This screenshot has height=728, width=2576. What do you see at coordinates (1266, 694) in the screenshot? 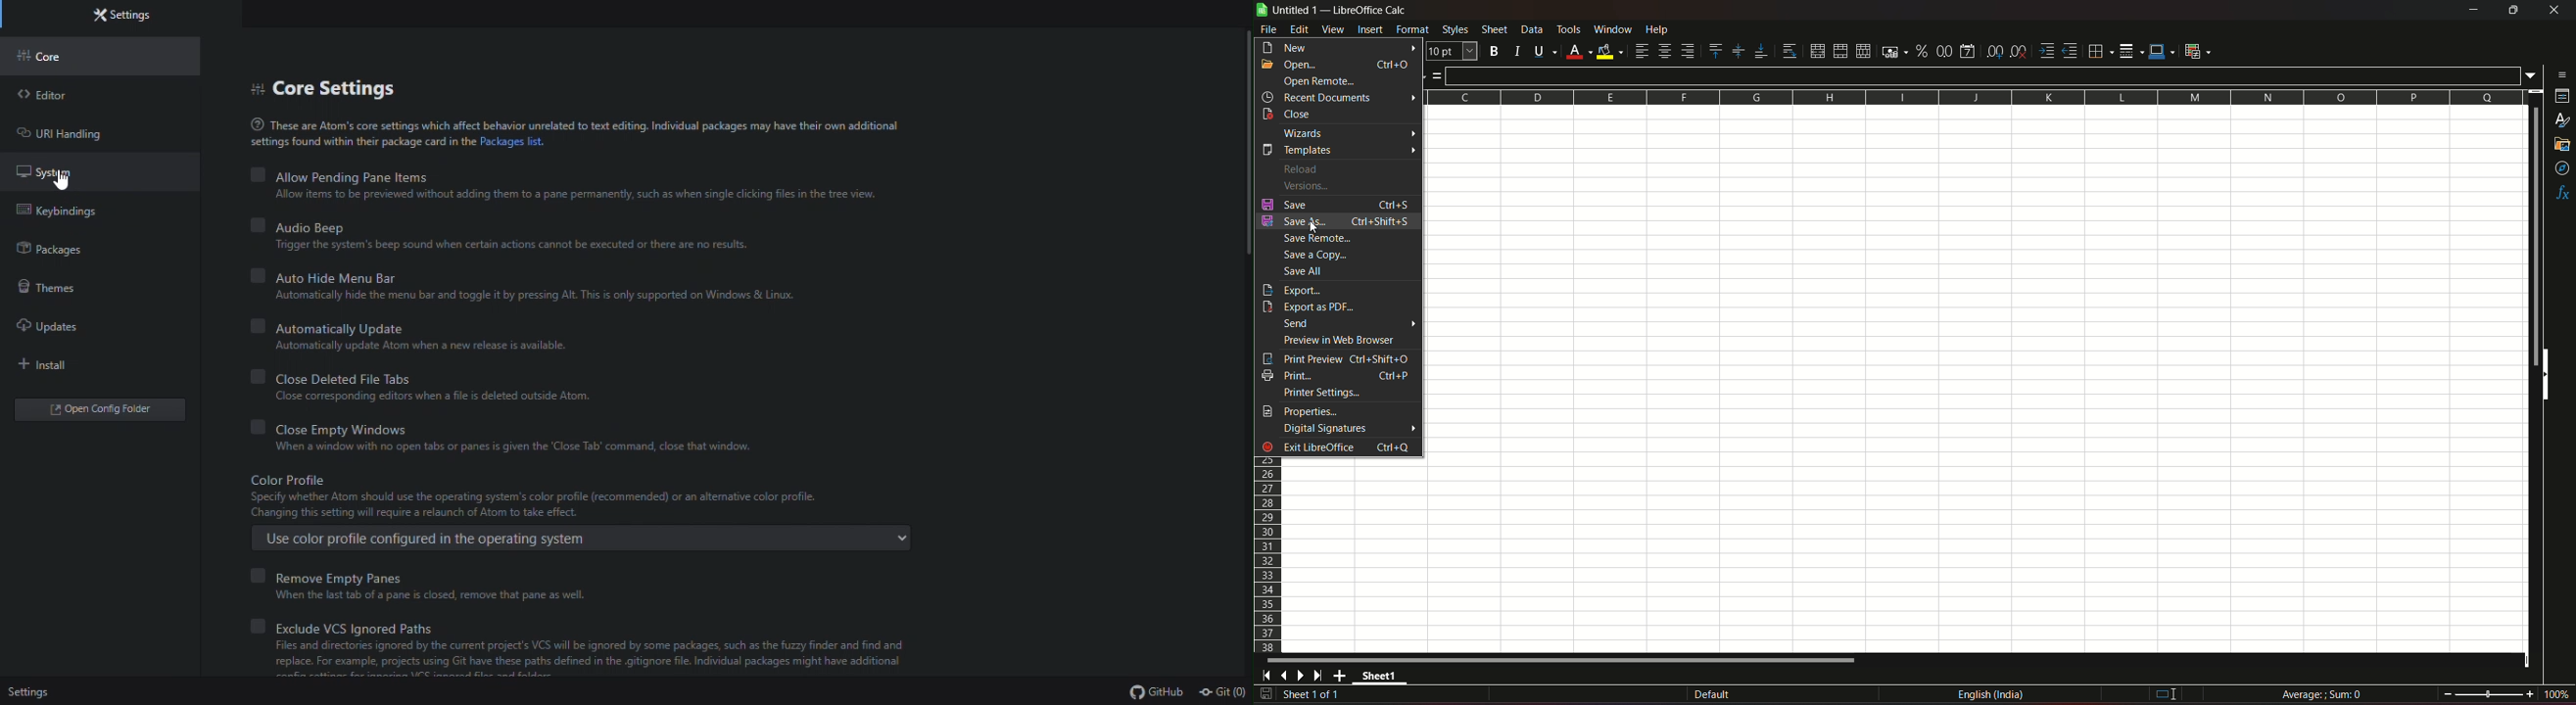
I see `save` at bounding box center [1266, 694].